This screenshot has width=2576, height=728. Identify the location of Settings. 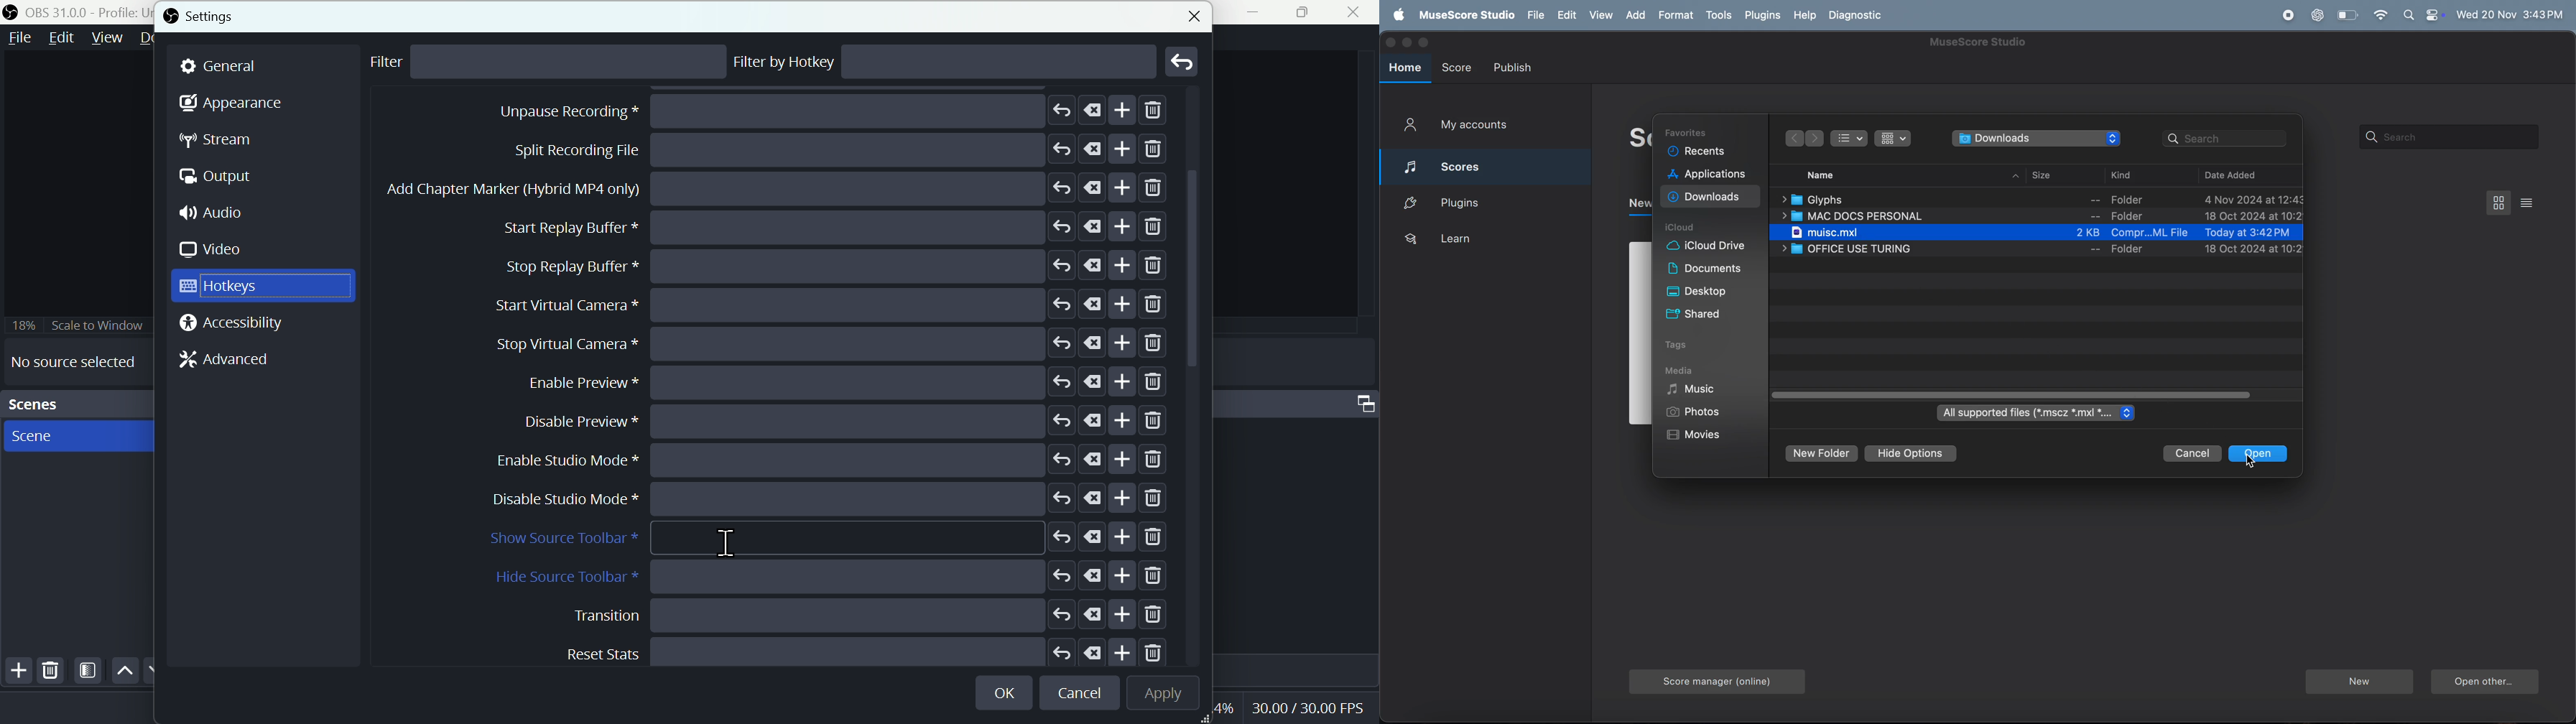
(205, 17).